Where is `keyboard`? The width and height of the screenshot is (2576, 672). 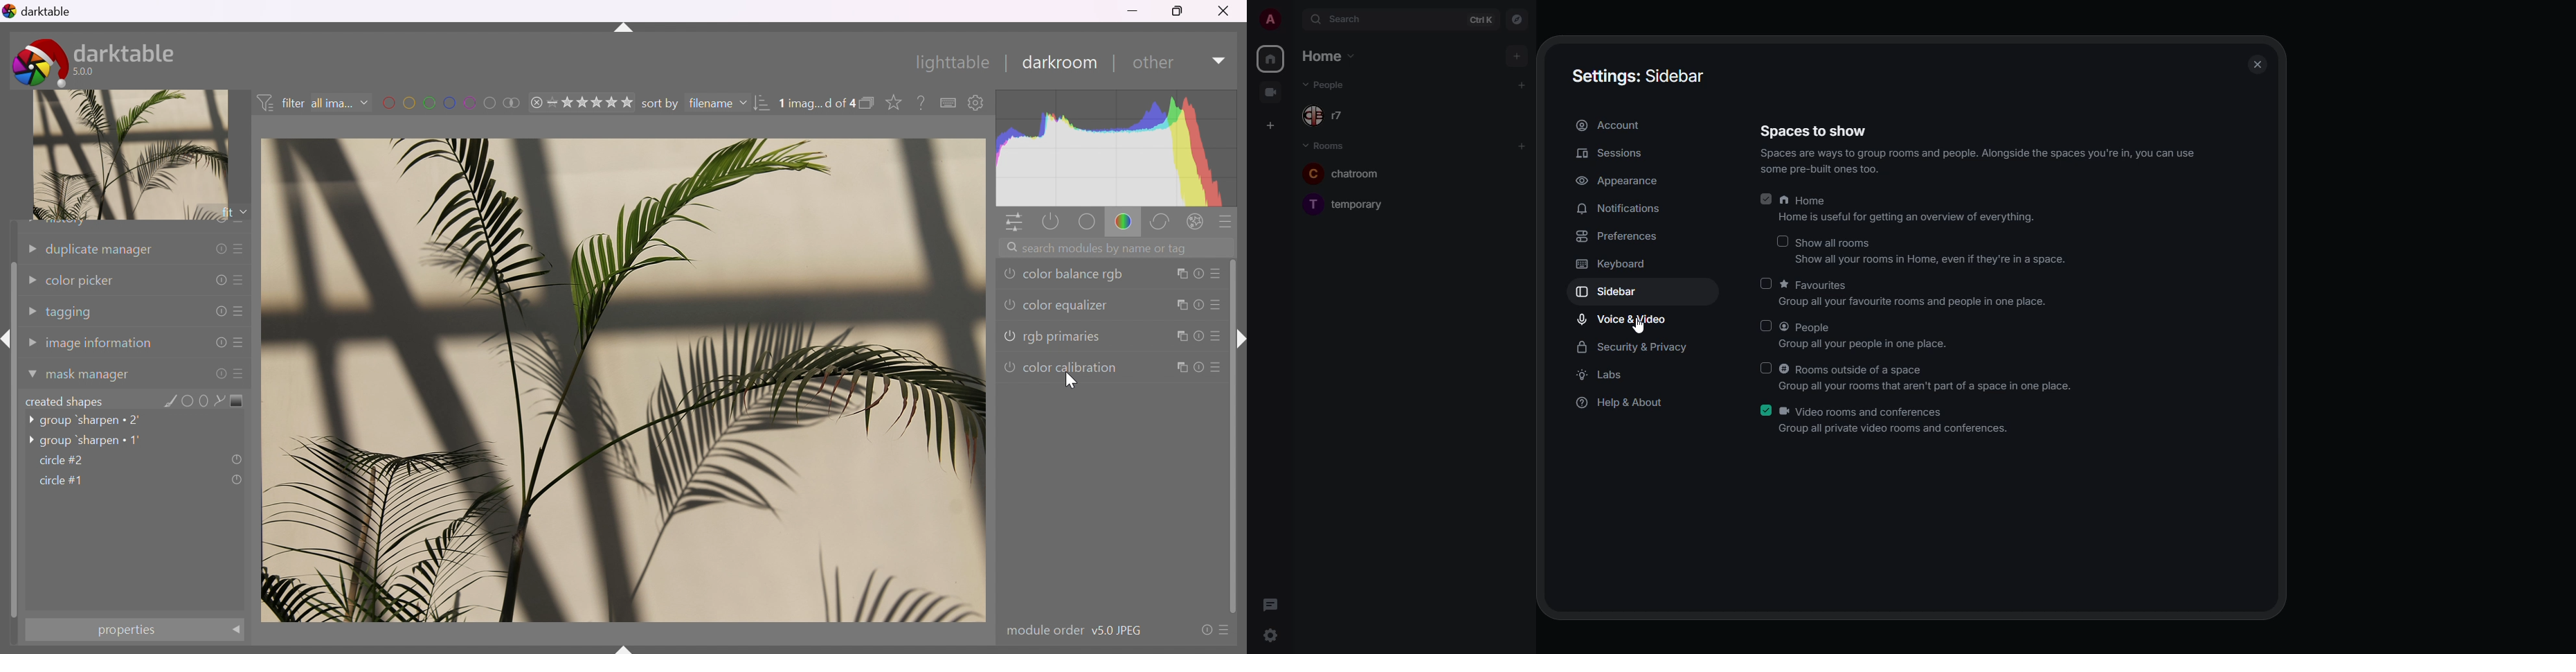
keyboard is located at coordinates (1614, 264).